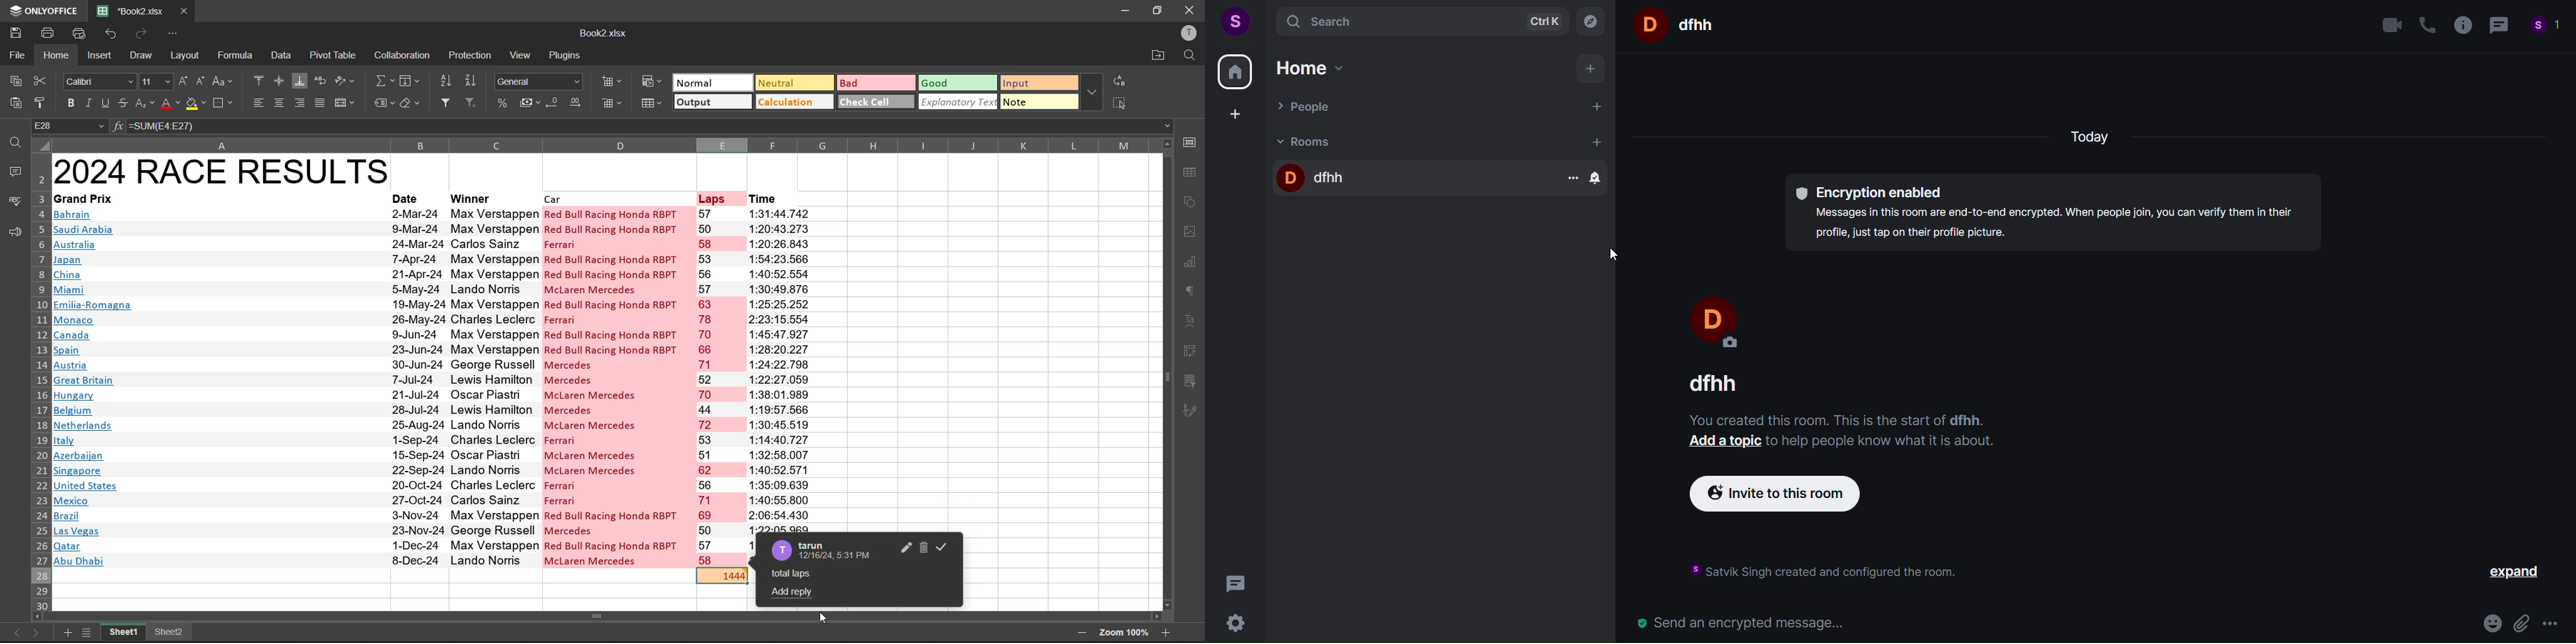  I want to click on column name, so click(599, 144).